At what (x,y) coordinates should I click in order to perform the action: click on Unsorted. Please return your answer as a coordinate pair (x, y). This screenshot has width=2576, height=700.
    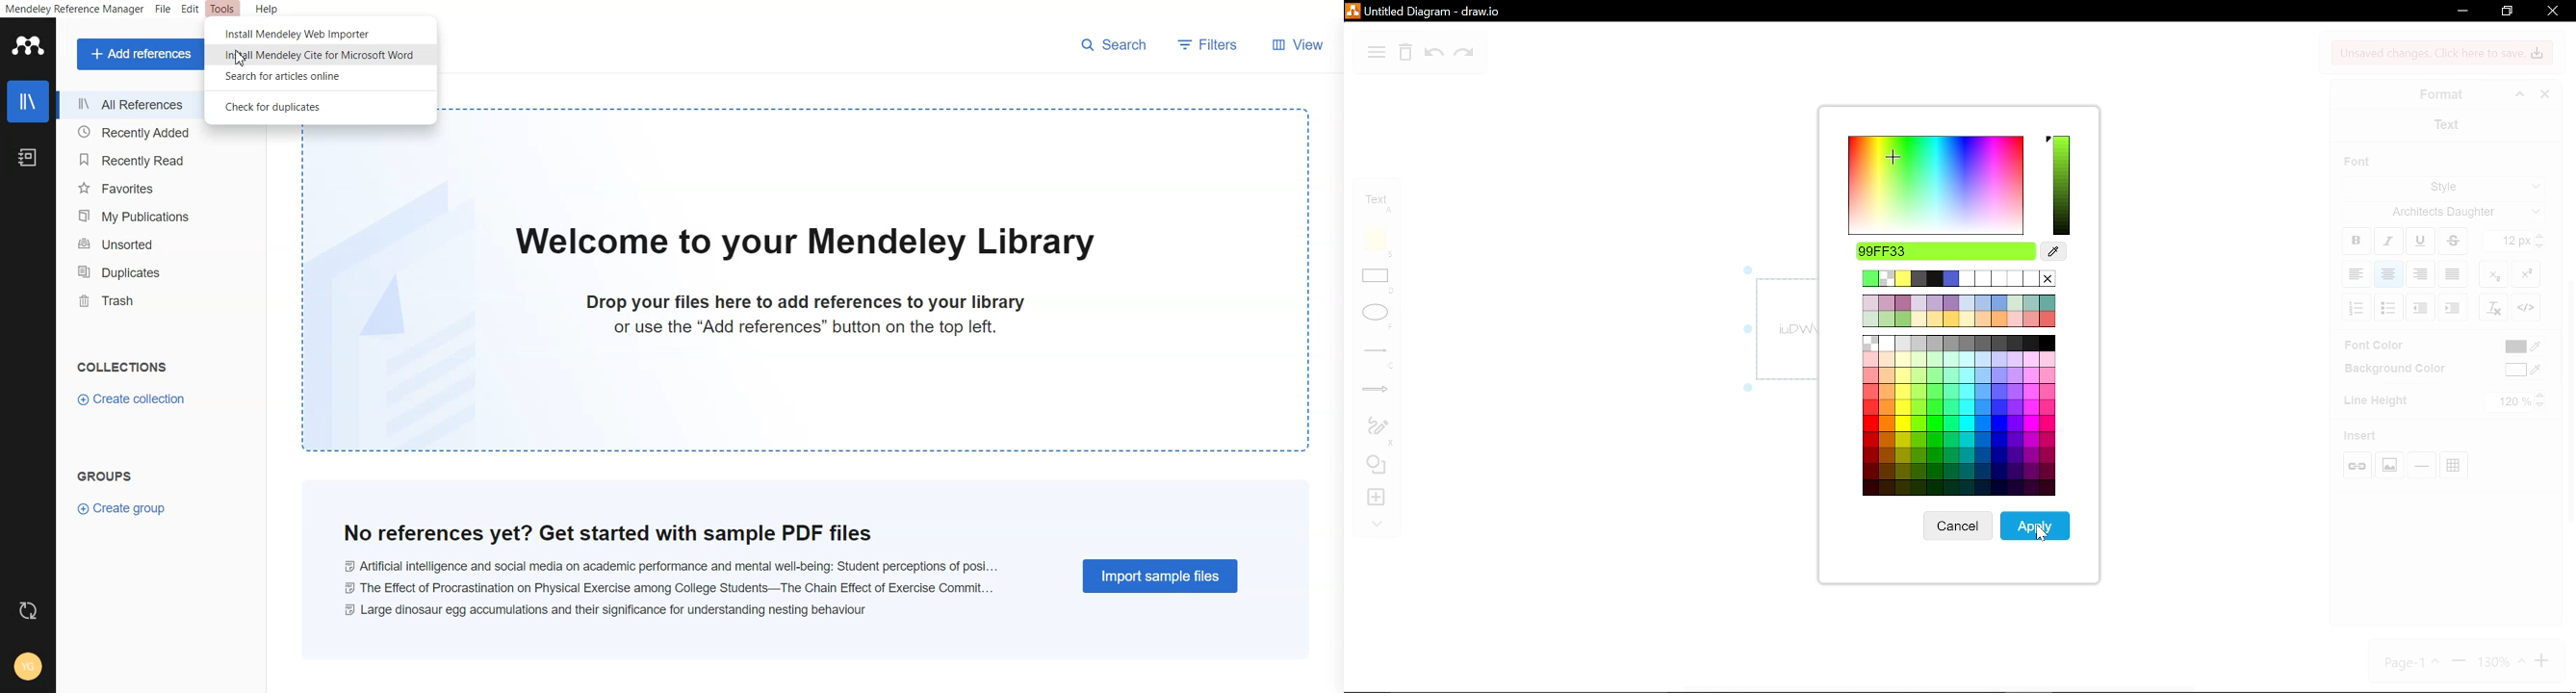
    Looking at the image, I should click on (163, 243).